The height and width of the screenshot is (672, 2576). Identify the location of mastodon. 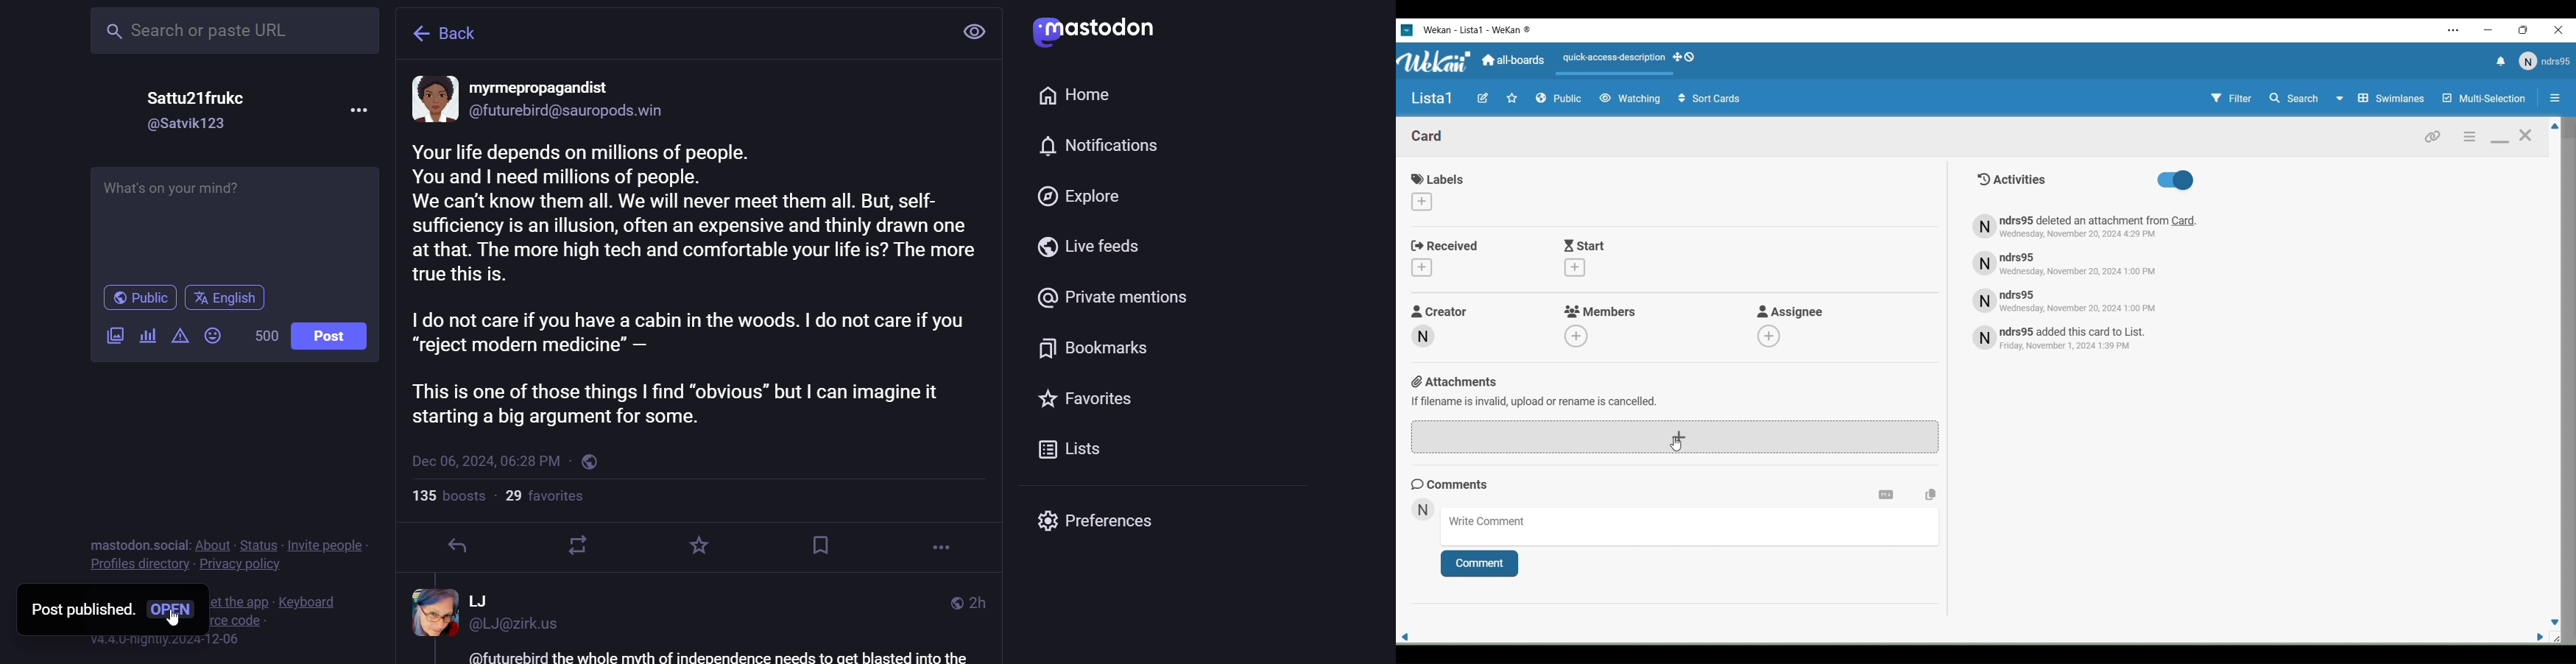
(1097, 30).